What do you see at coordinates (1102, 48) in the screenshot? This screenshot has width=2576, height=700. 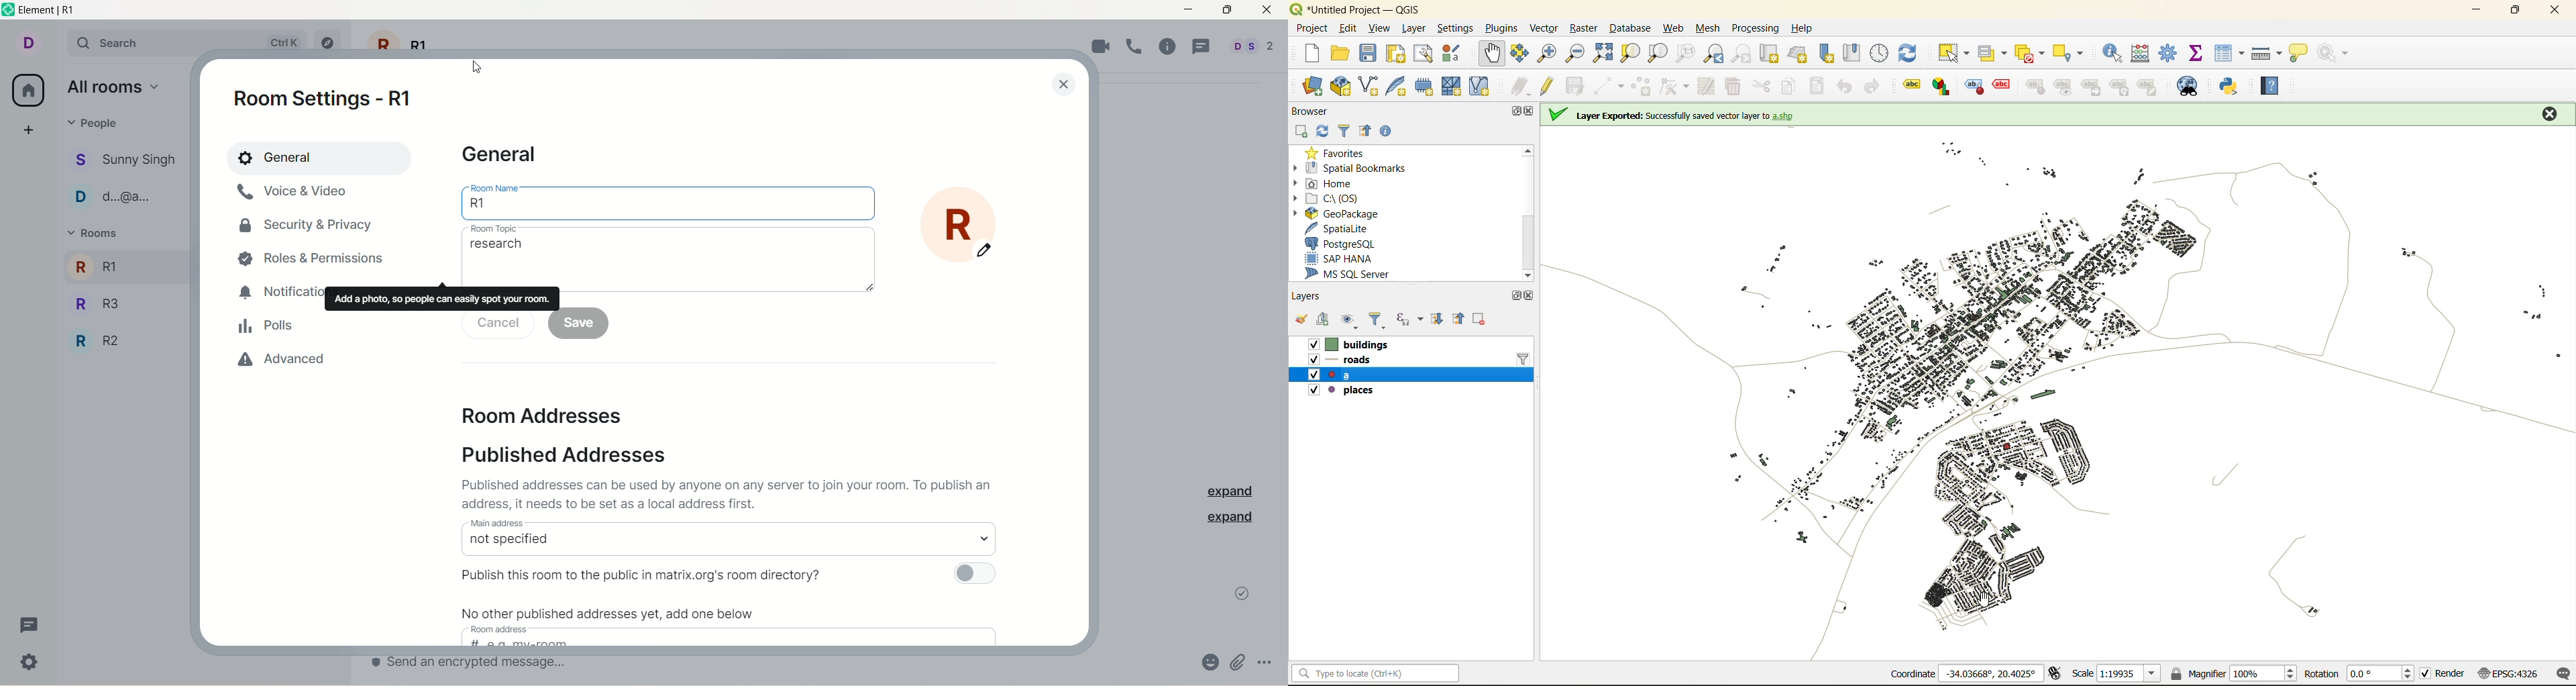 I see `video call` at bounding box center [1102, 48].